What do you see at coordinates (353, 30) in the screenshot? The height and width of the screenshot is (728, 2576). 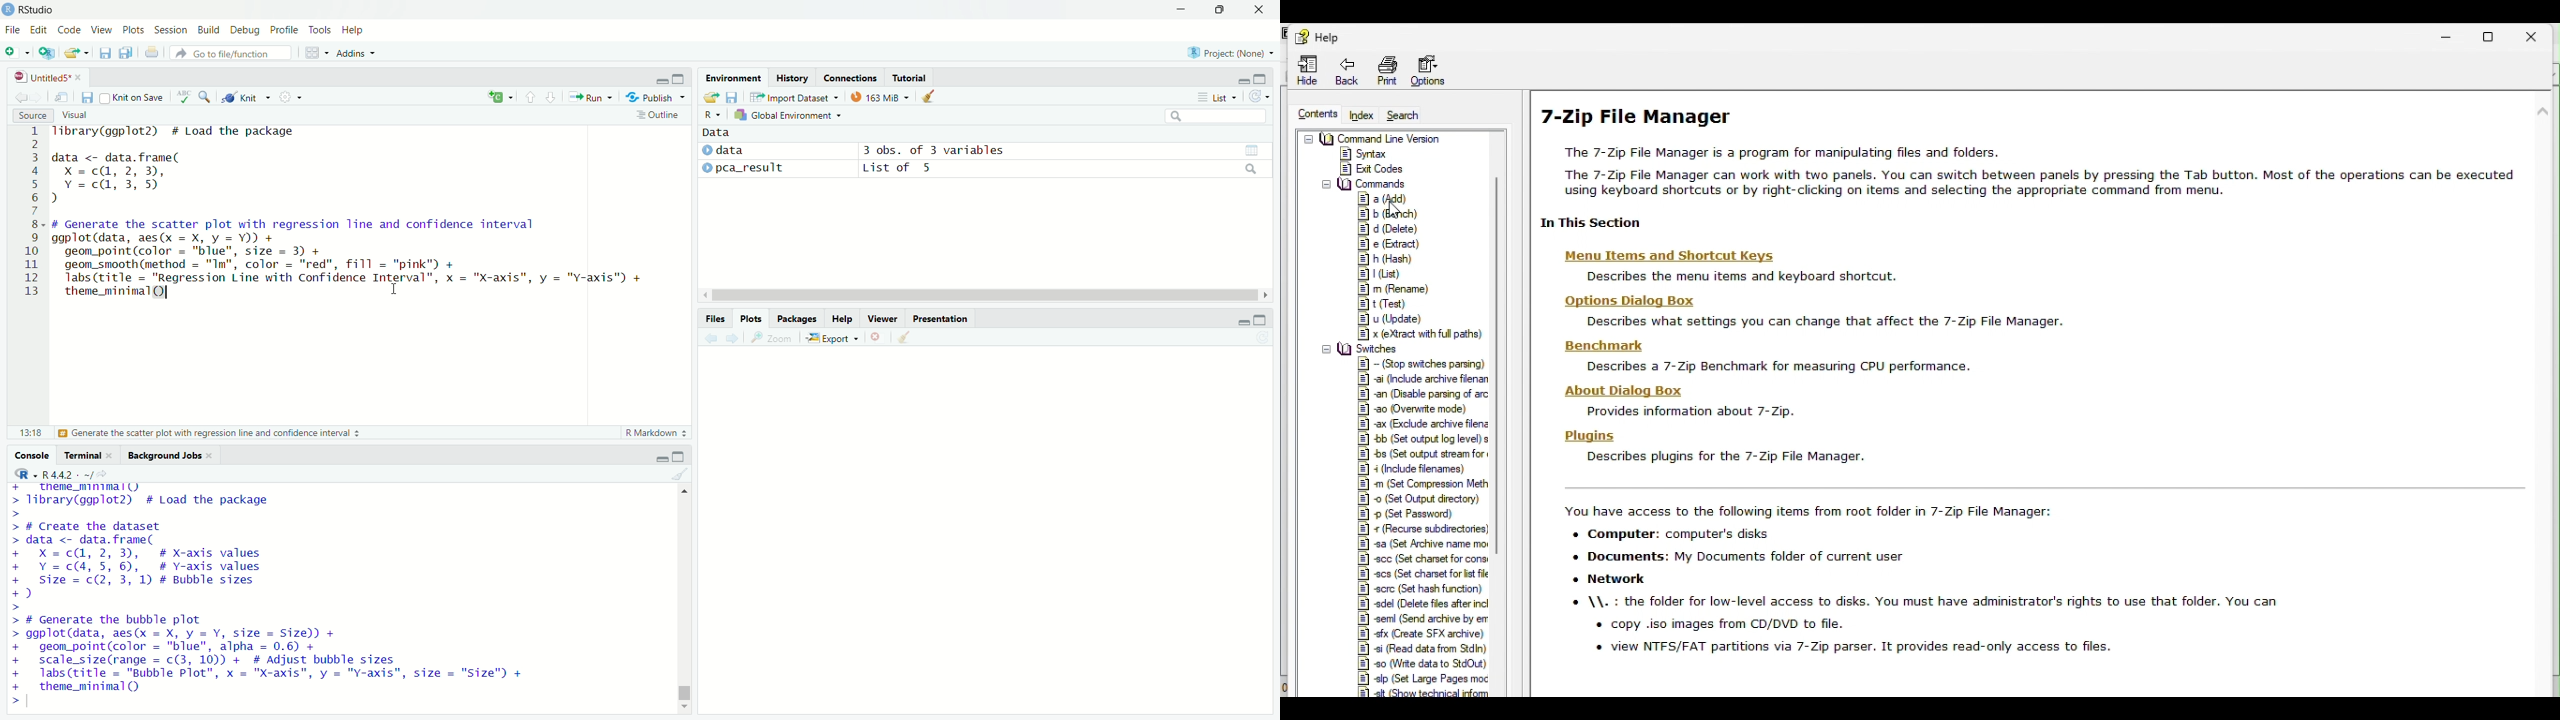 I see `Help` at bounding box center [353, 30].